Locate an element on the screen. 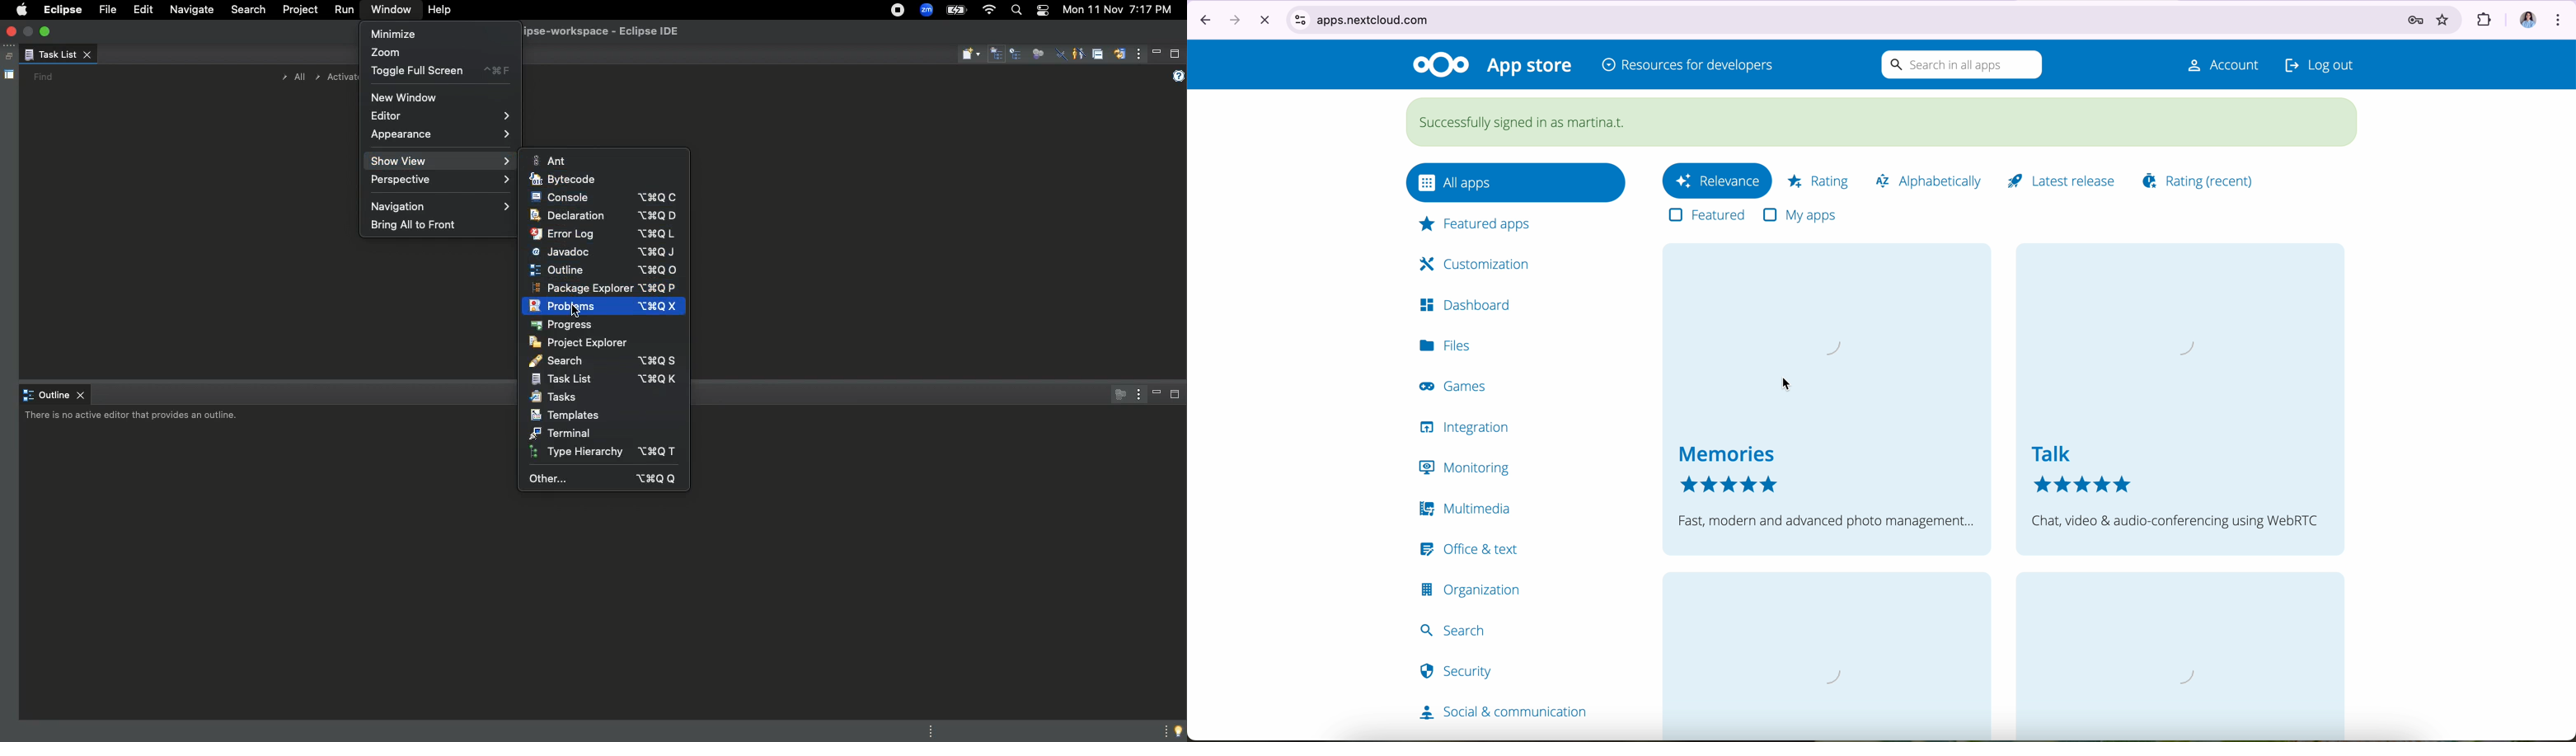 This screenshot has height=756, width=2576. New window is located at coordinates (406, 96).